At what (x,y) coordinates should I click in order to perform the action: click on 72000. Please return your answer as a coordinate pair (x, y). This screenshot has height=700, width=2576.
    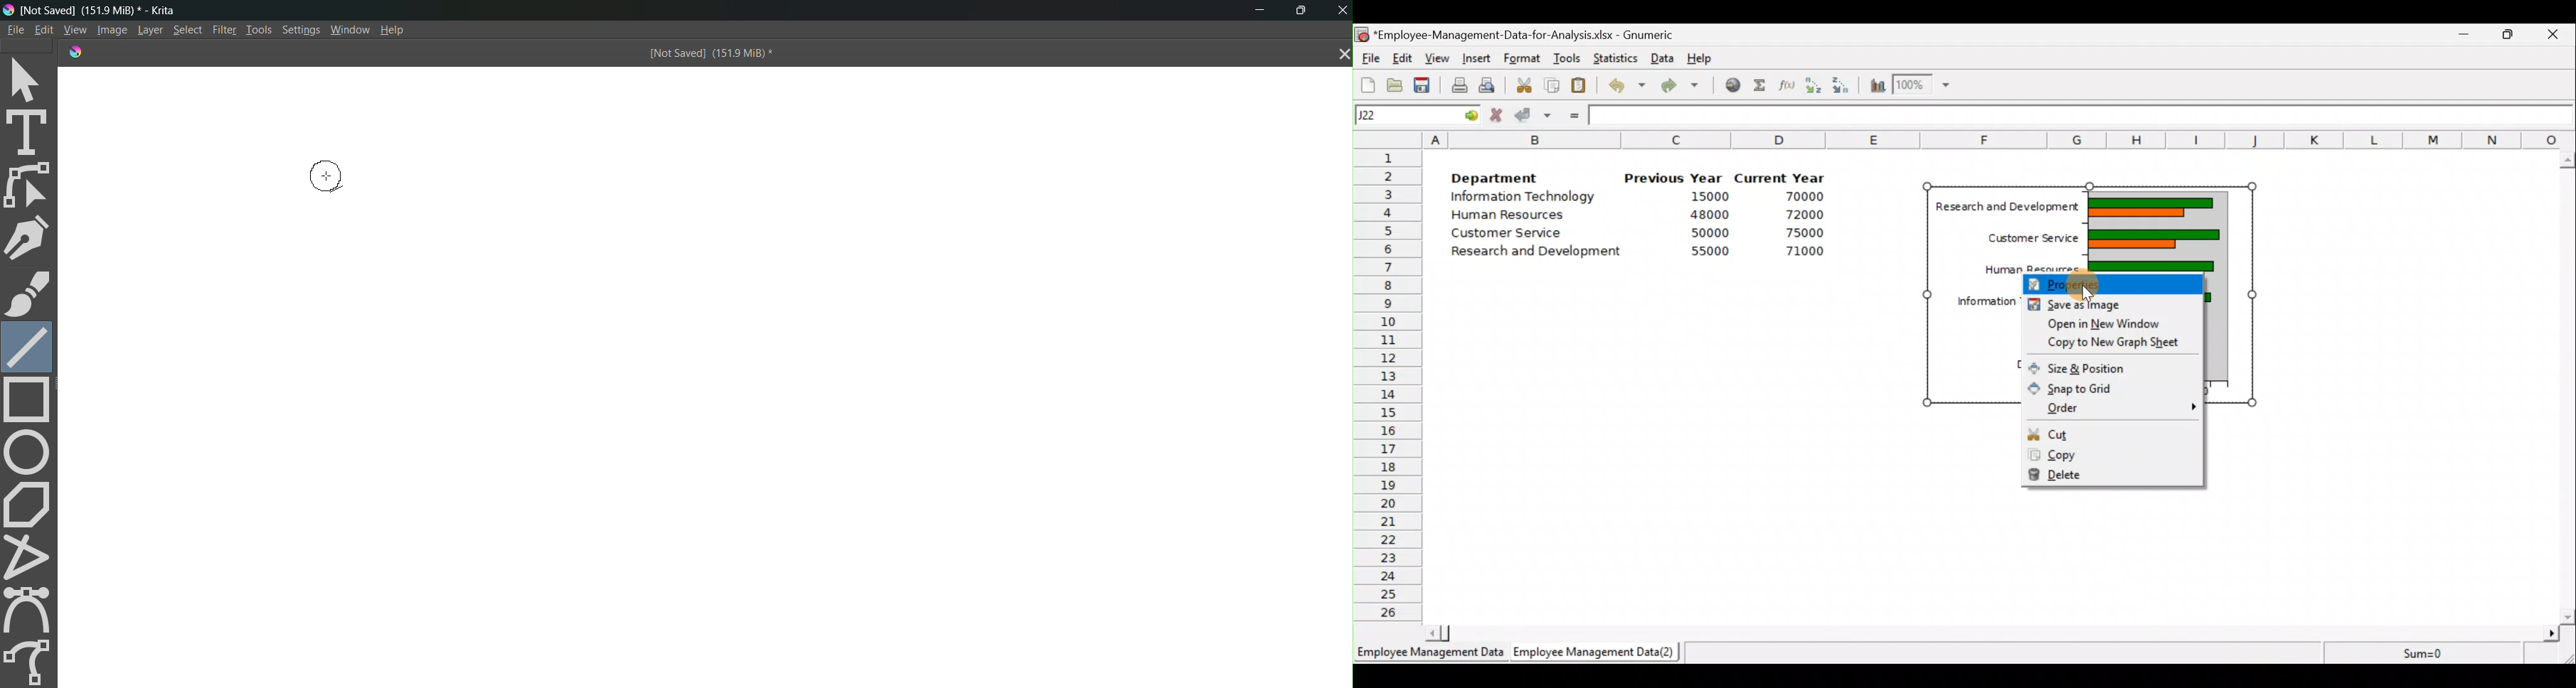
    Looking at the image, I should click on (1808, 213).